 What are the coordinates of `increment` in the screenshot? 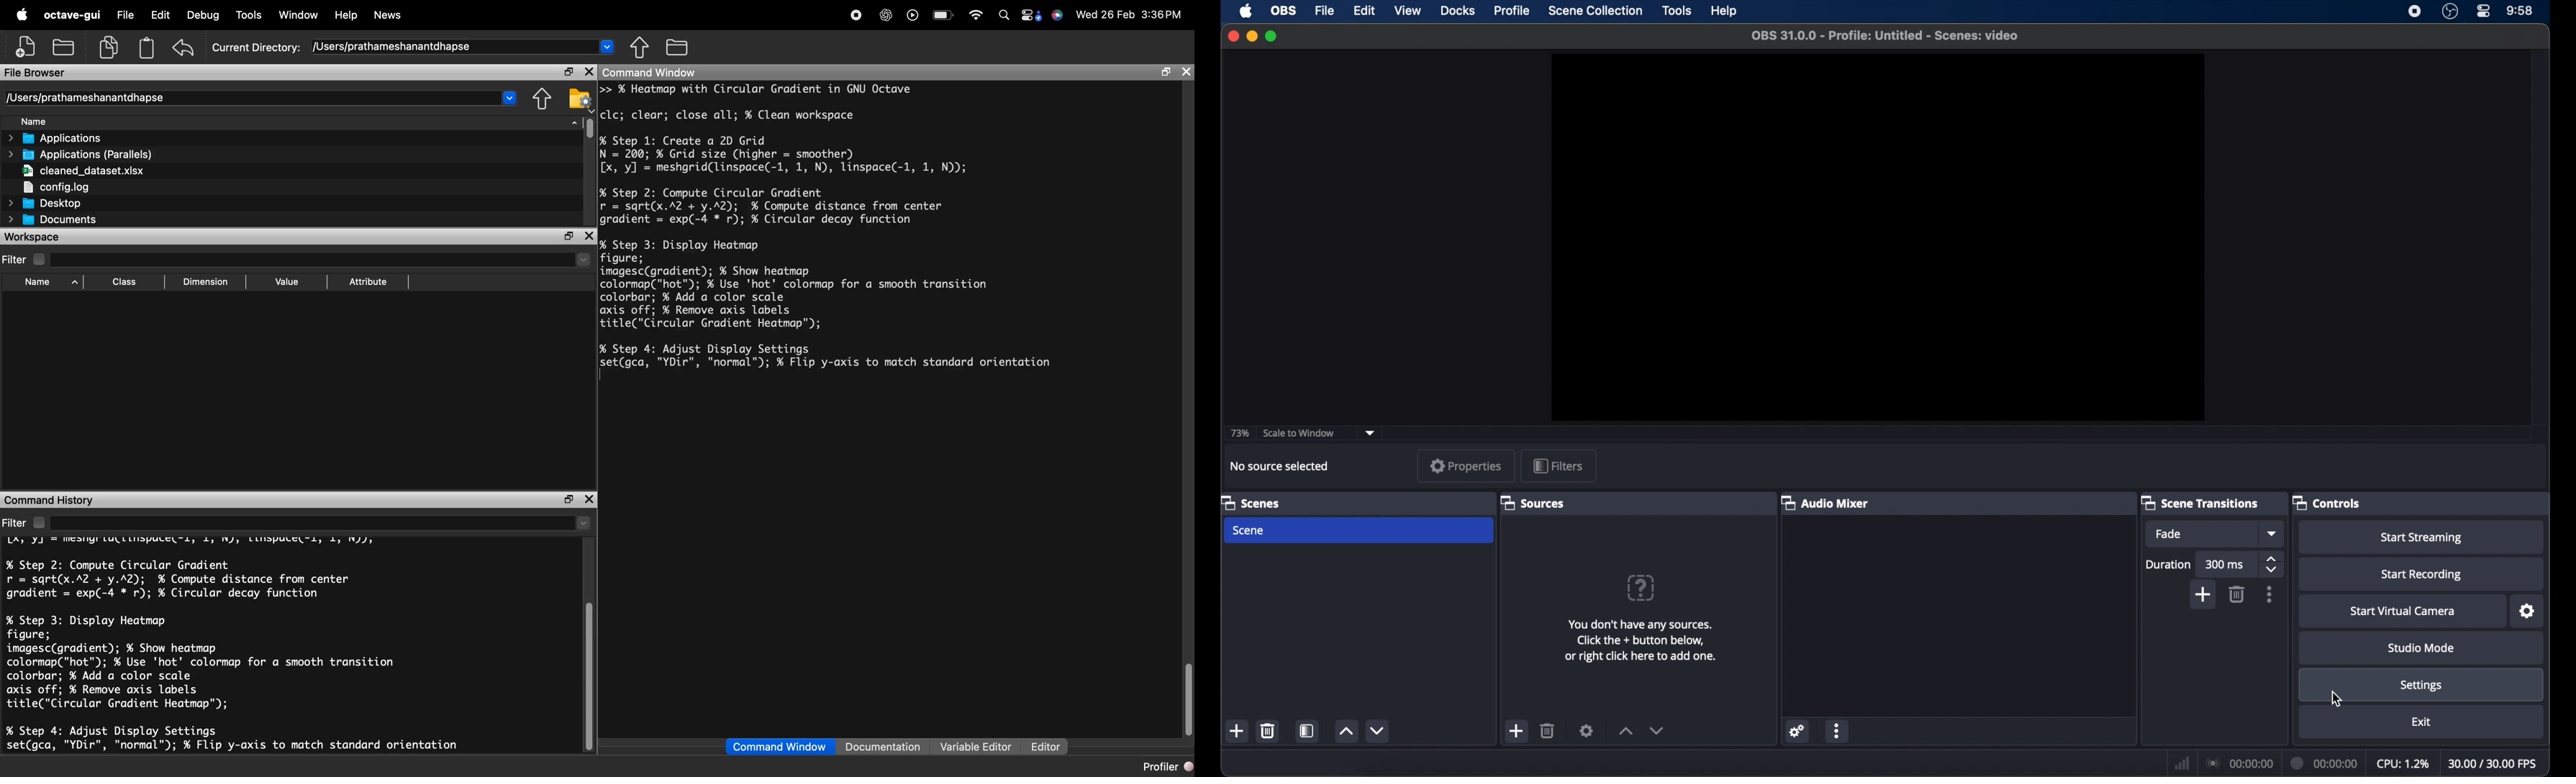 It's located at (1626, 732).